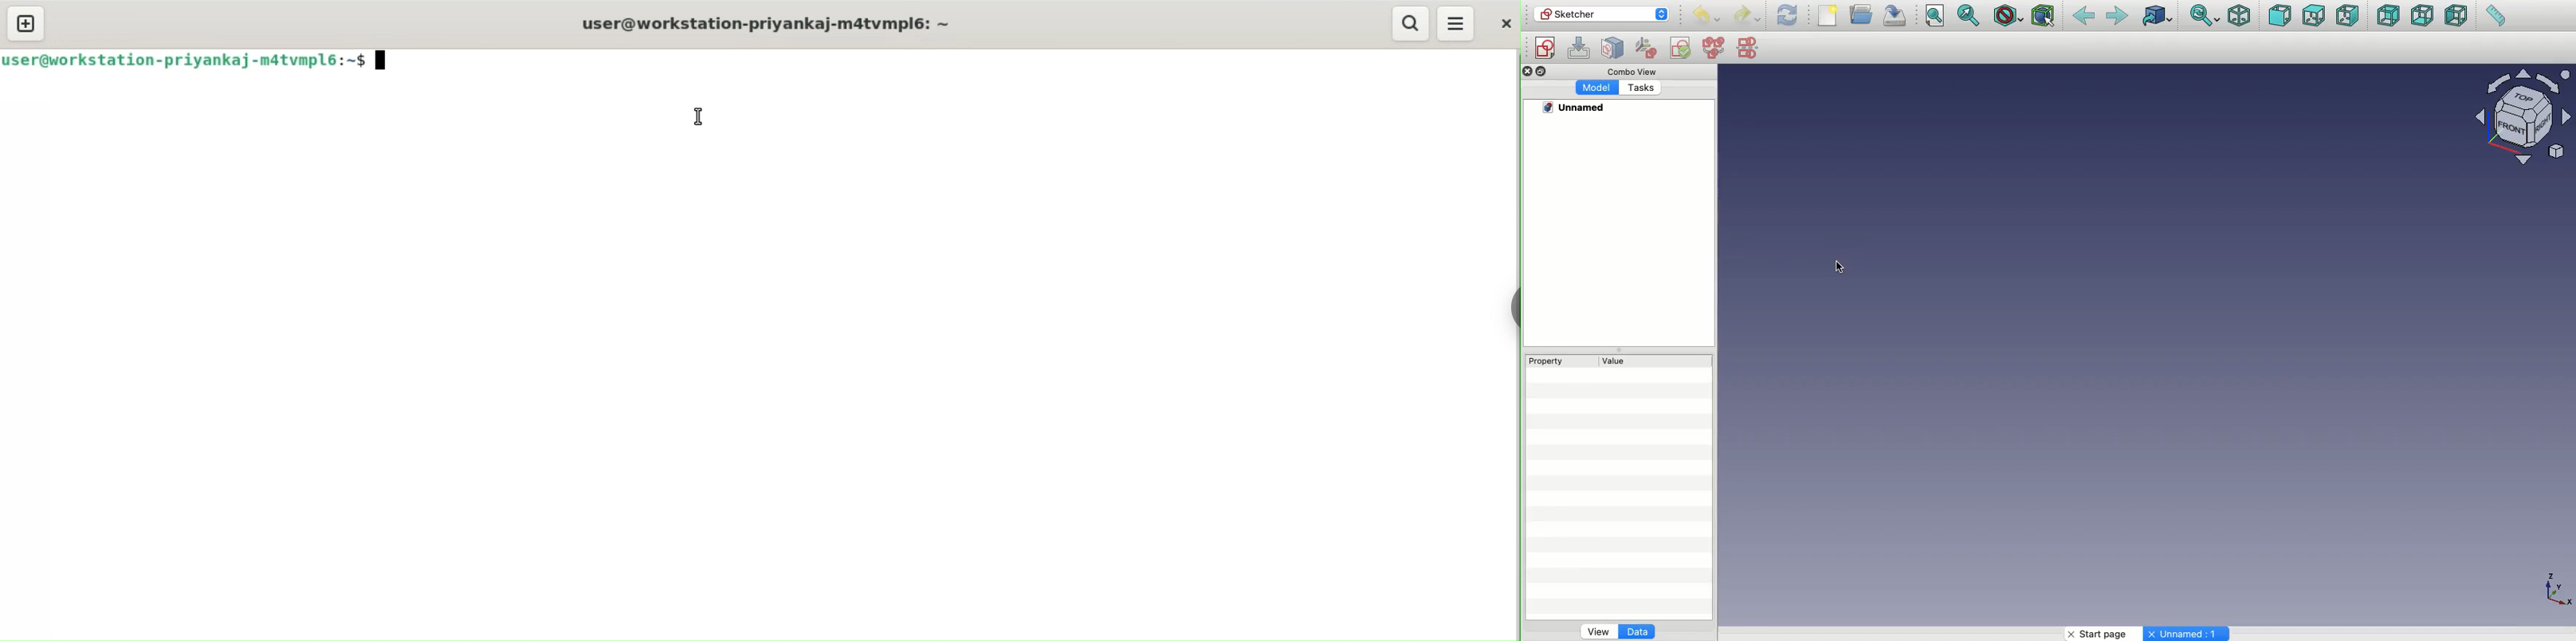 The width and height of the screenshot is (2576, 644). What do you see at coordinates (2349, 17) in the screenshot?
I see `Right` at bounding box center [2349, 17].